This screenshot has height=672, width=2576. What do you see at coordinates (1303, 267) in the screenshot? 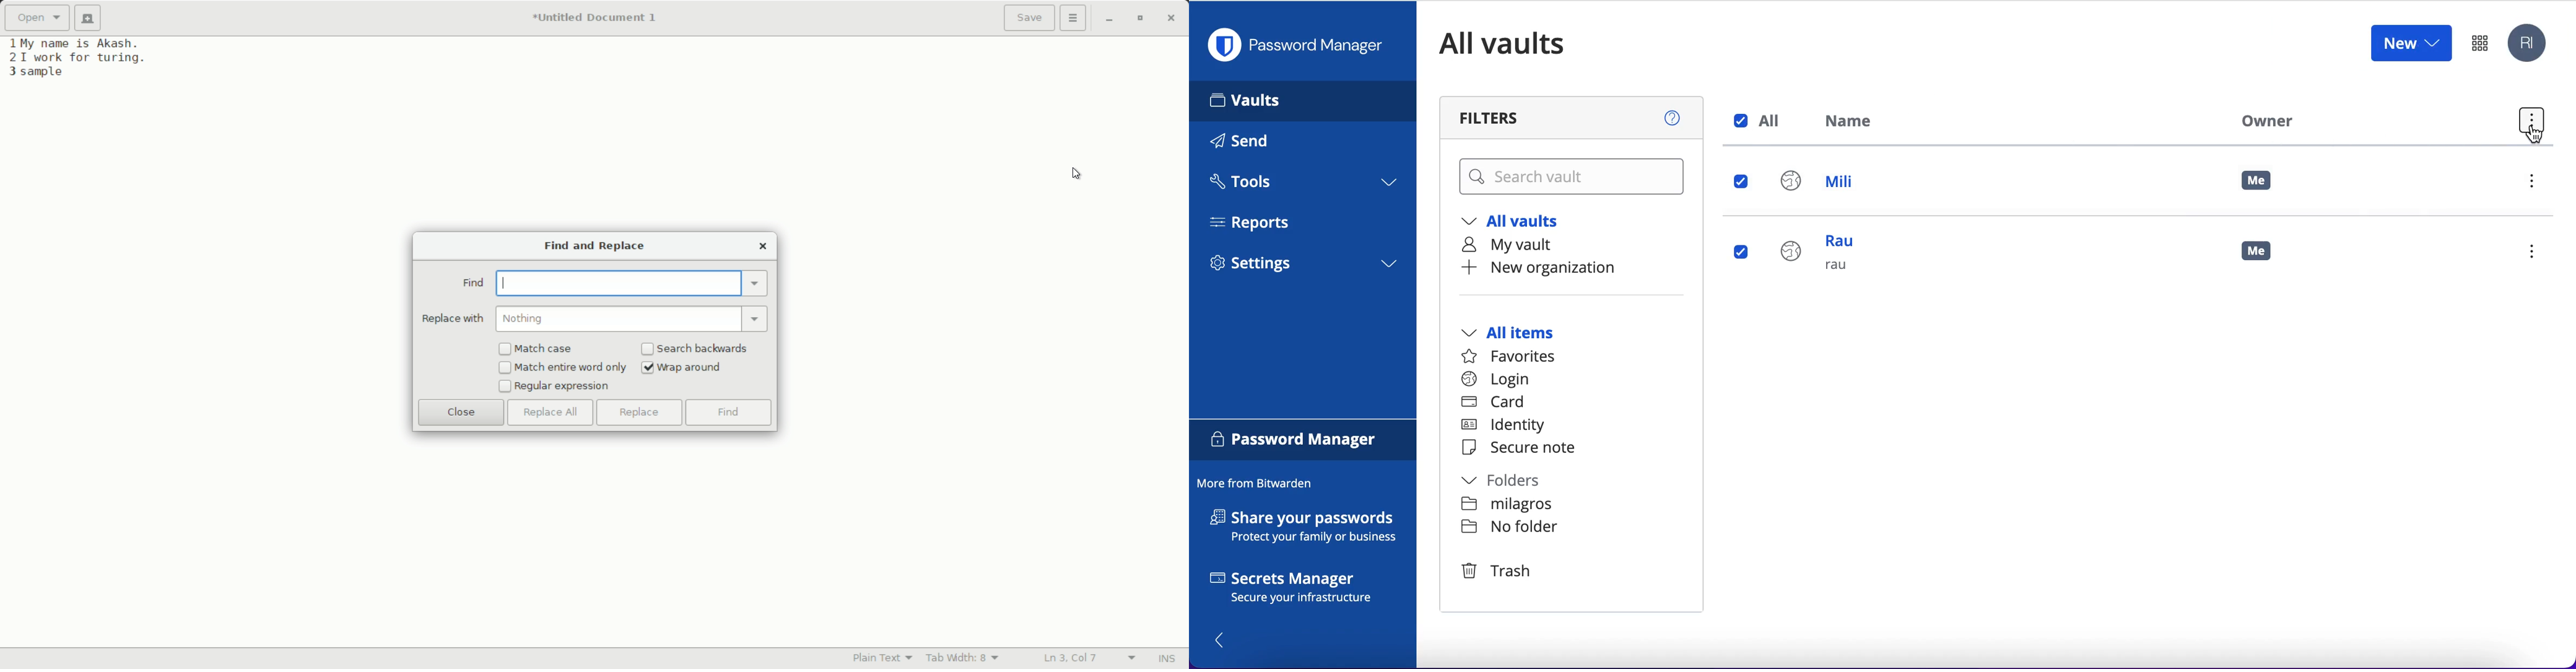
I see `settings` at bounding box center [1303, 267].